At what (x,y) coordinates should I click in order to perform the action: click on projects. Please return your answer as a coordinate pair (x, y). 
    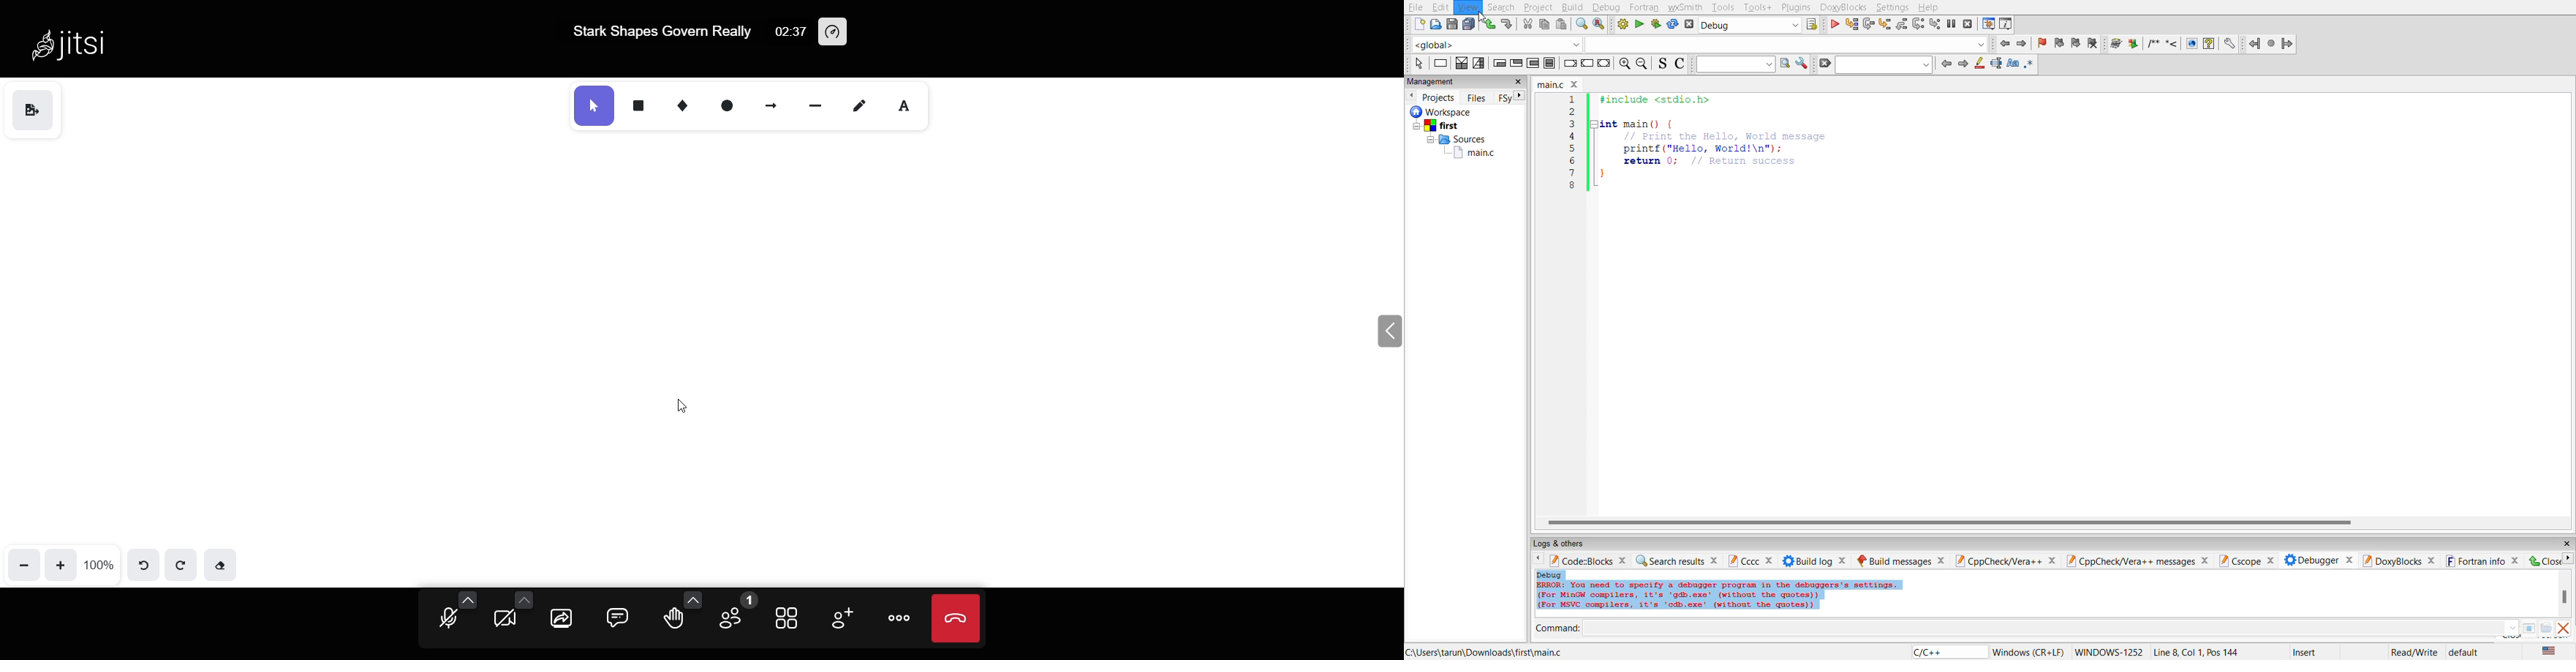
    Looking at the image, I should click on (1440, 97).